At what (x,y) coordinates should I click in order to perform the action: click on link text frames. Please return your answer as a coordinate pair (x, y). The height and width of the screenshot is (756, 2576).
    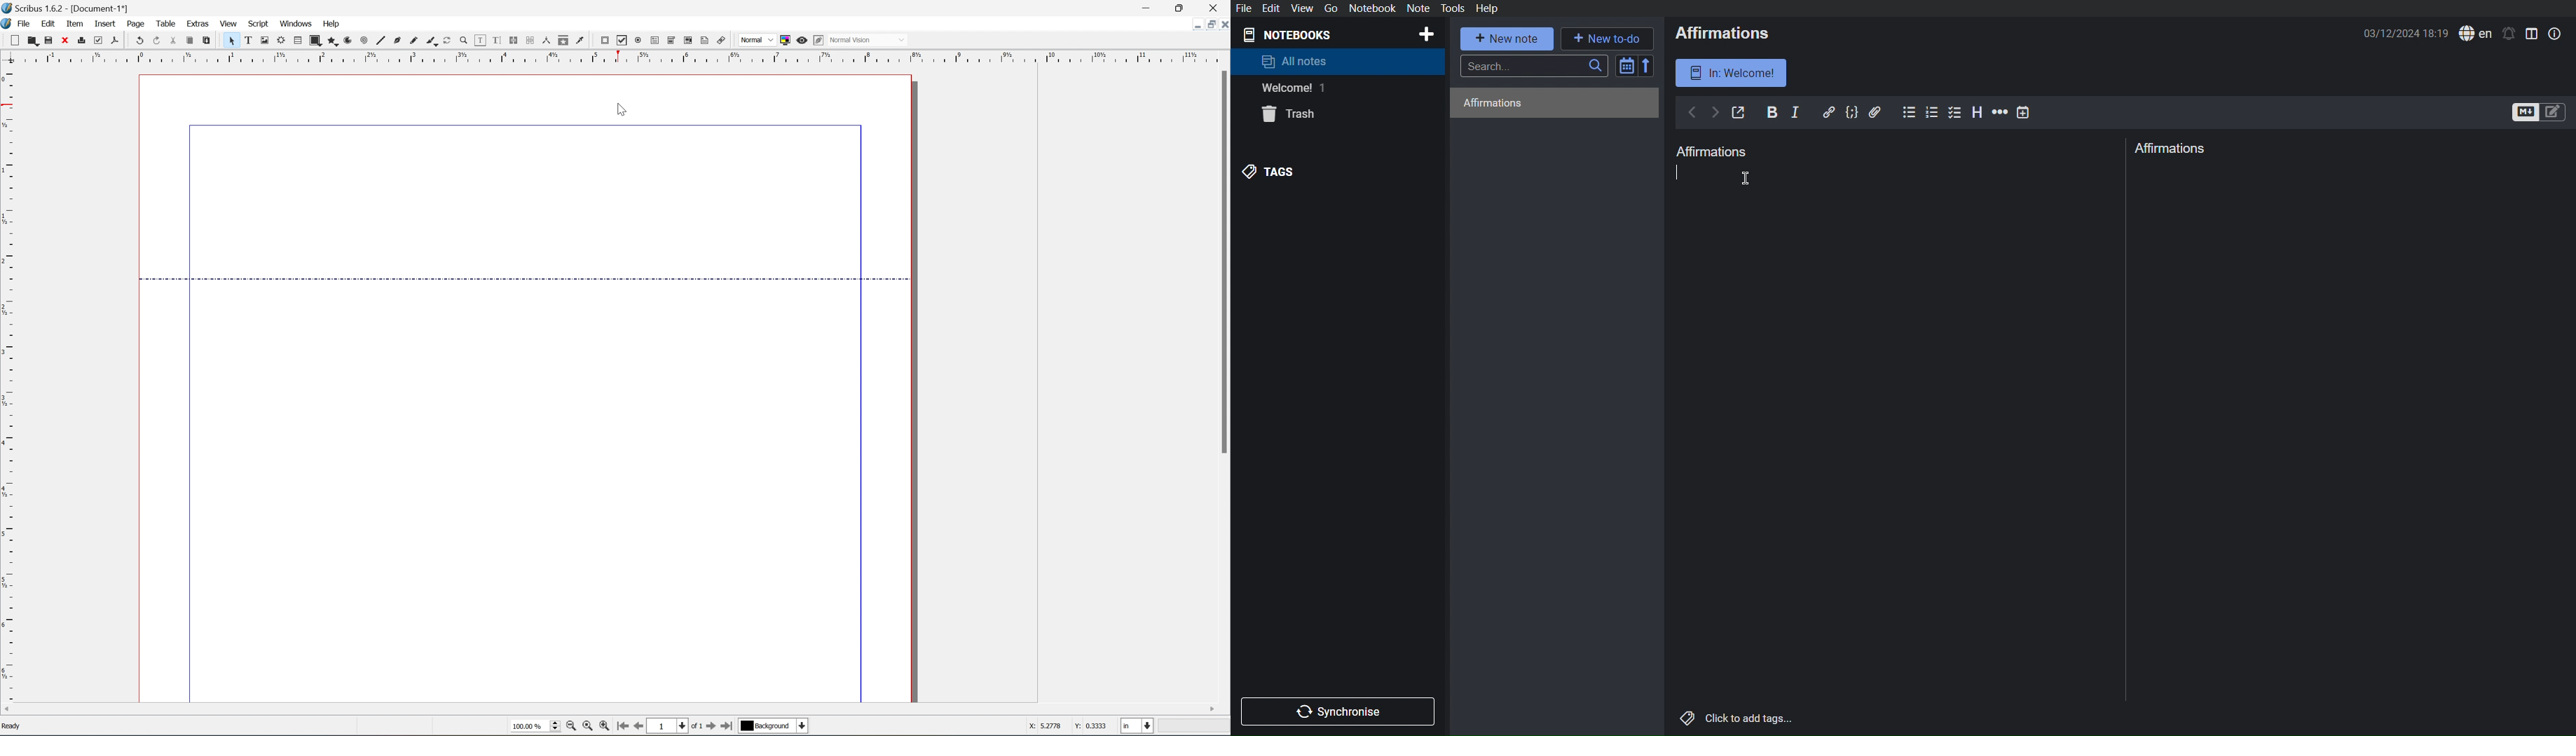
    Looking at the image, I should click on (515, 41).